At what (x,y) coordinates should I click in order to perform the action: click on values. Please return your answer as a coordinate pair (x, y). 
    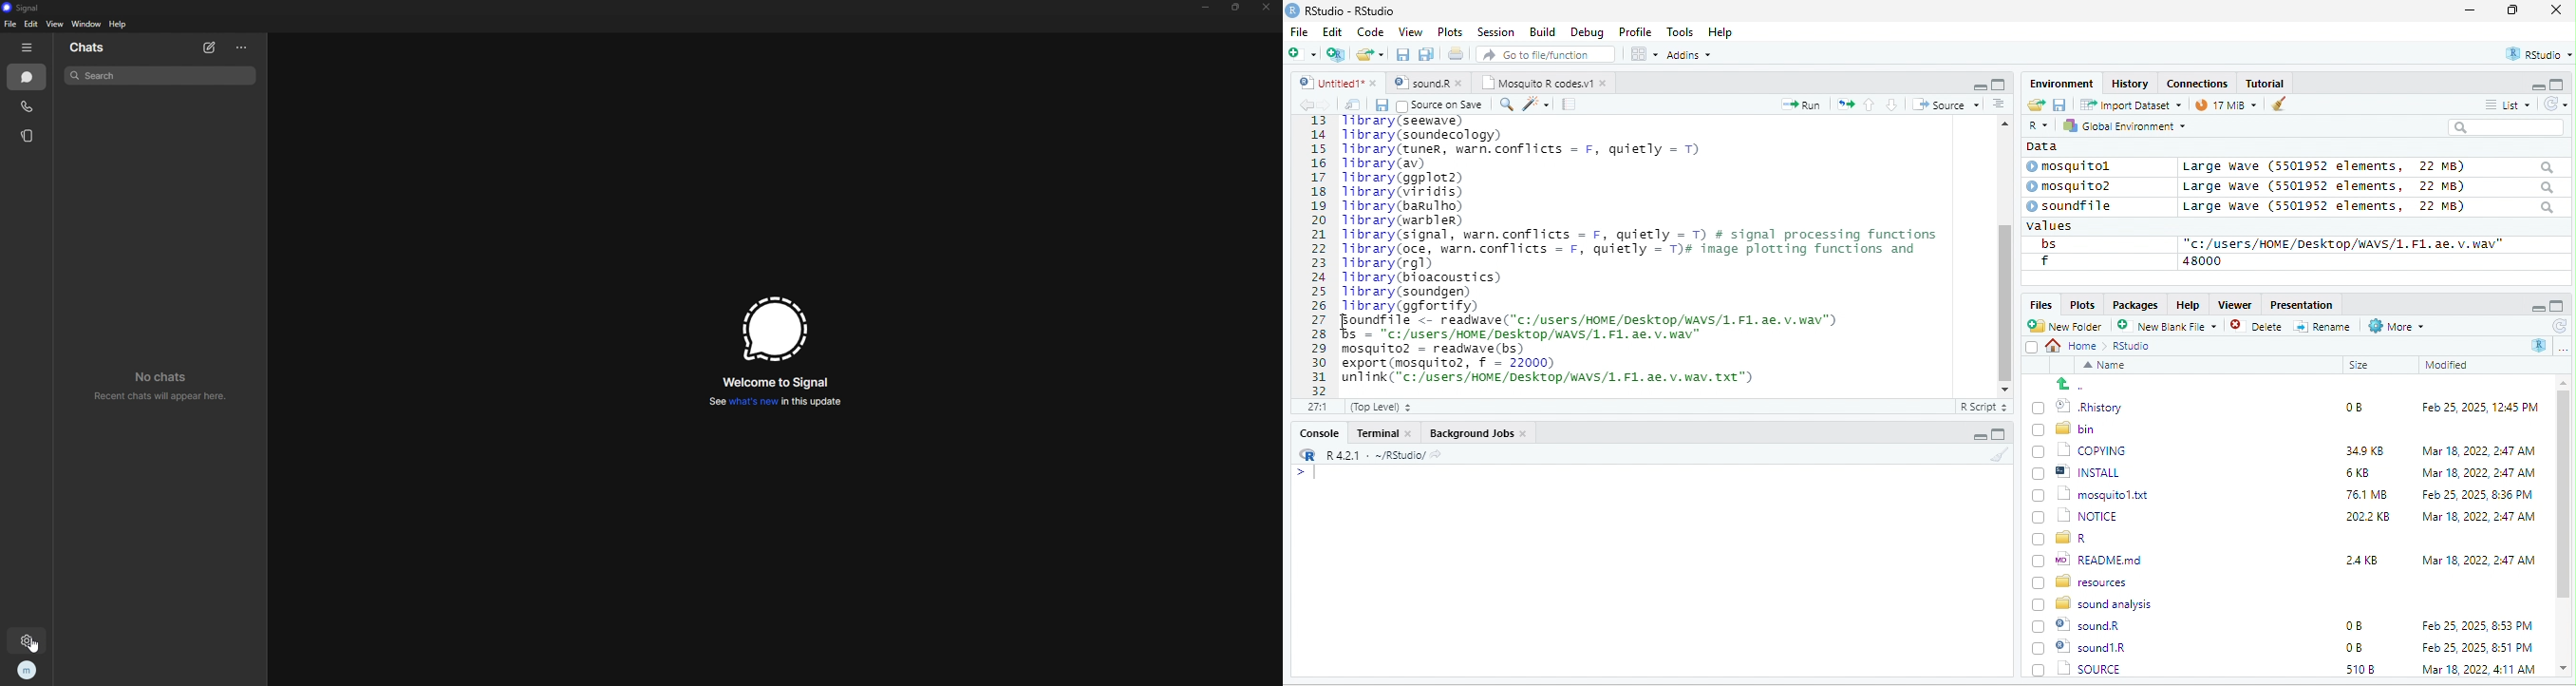
    Looking at the image, I should click on (2059, 226).